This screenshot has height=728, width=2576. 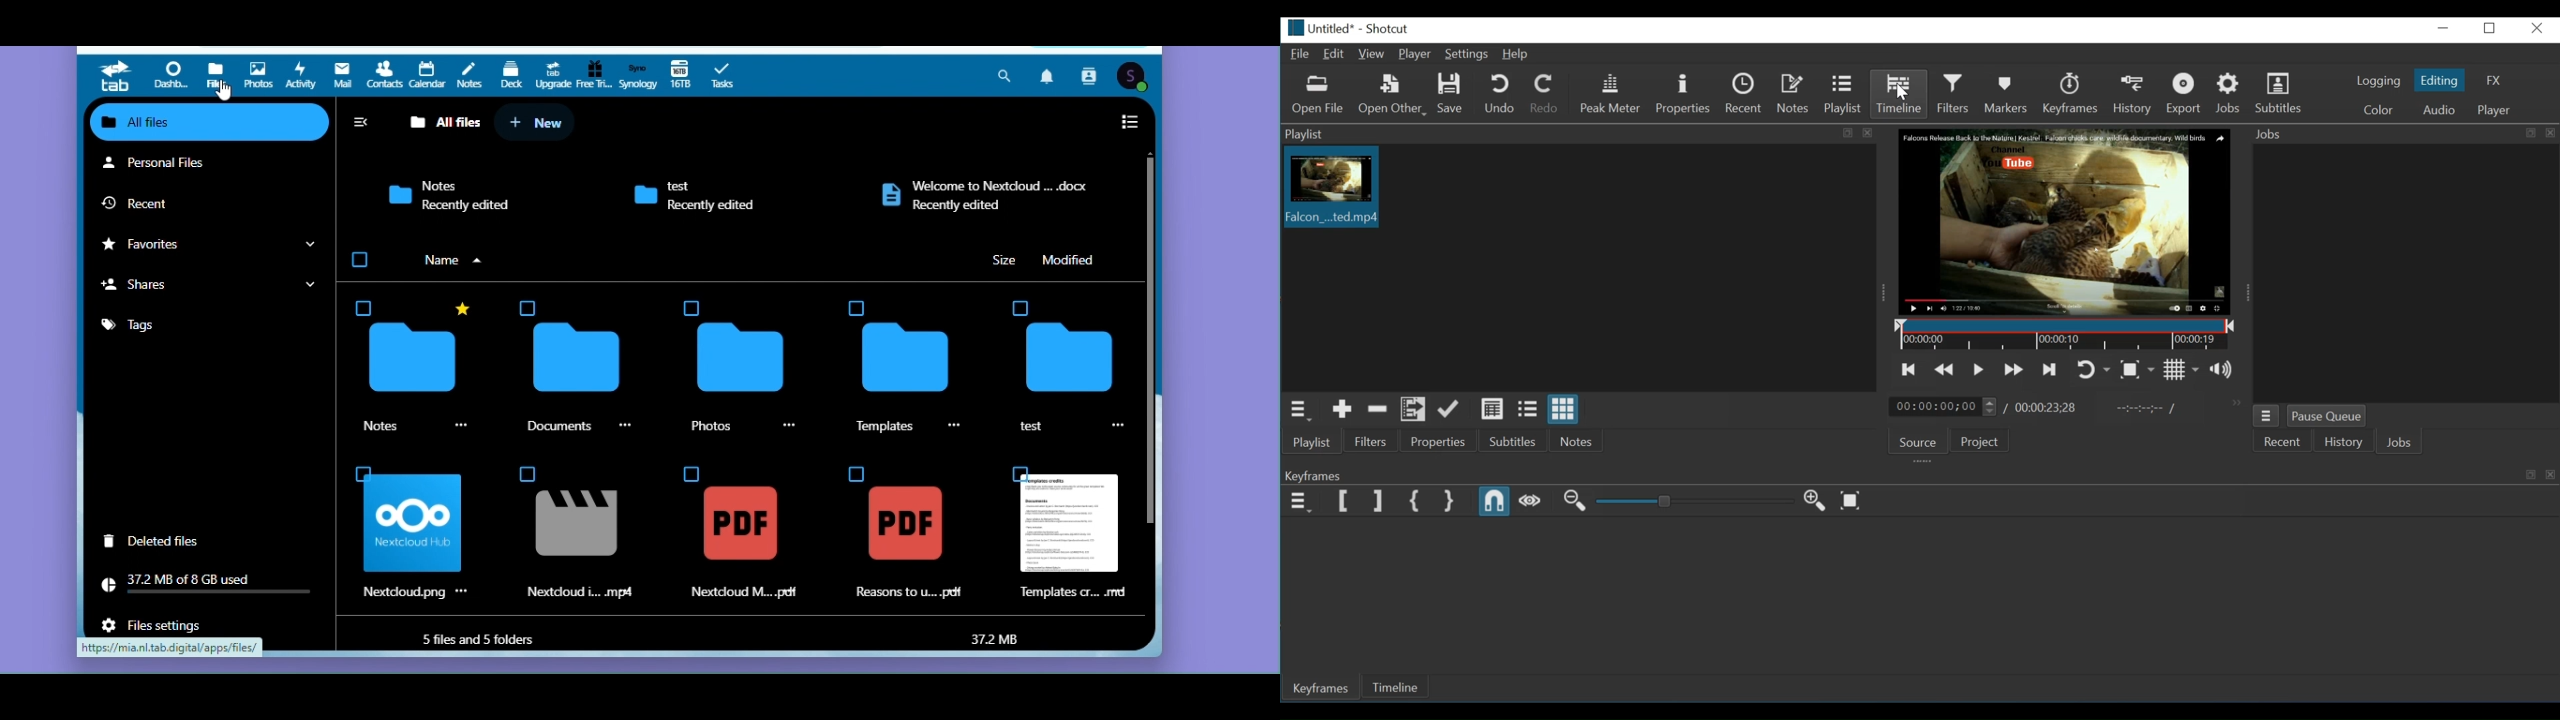 I want to click on Keyframes, so click(x=2074, y=93).